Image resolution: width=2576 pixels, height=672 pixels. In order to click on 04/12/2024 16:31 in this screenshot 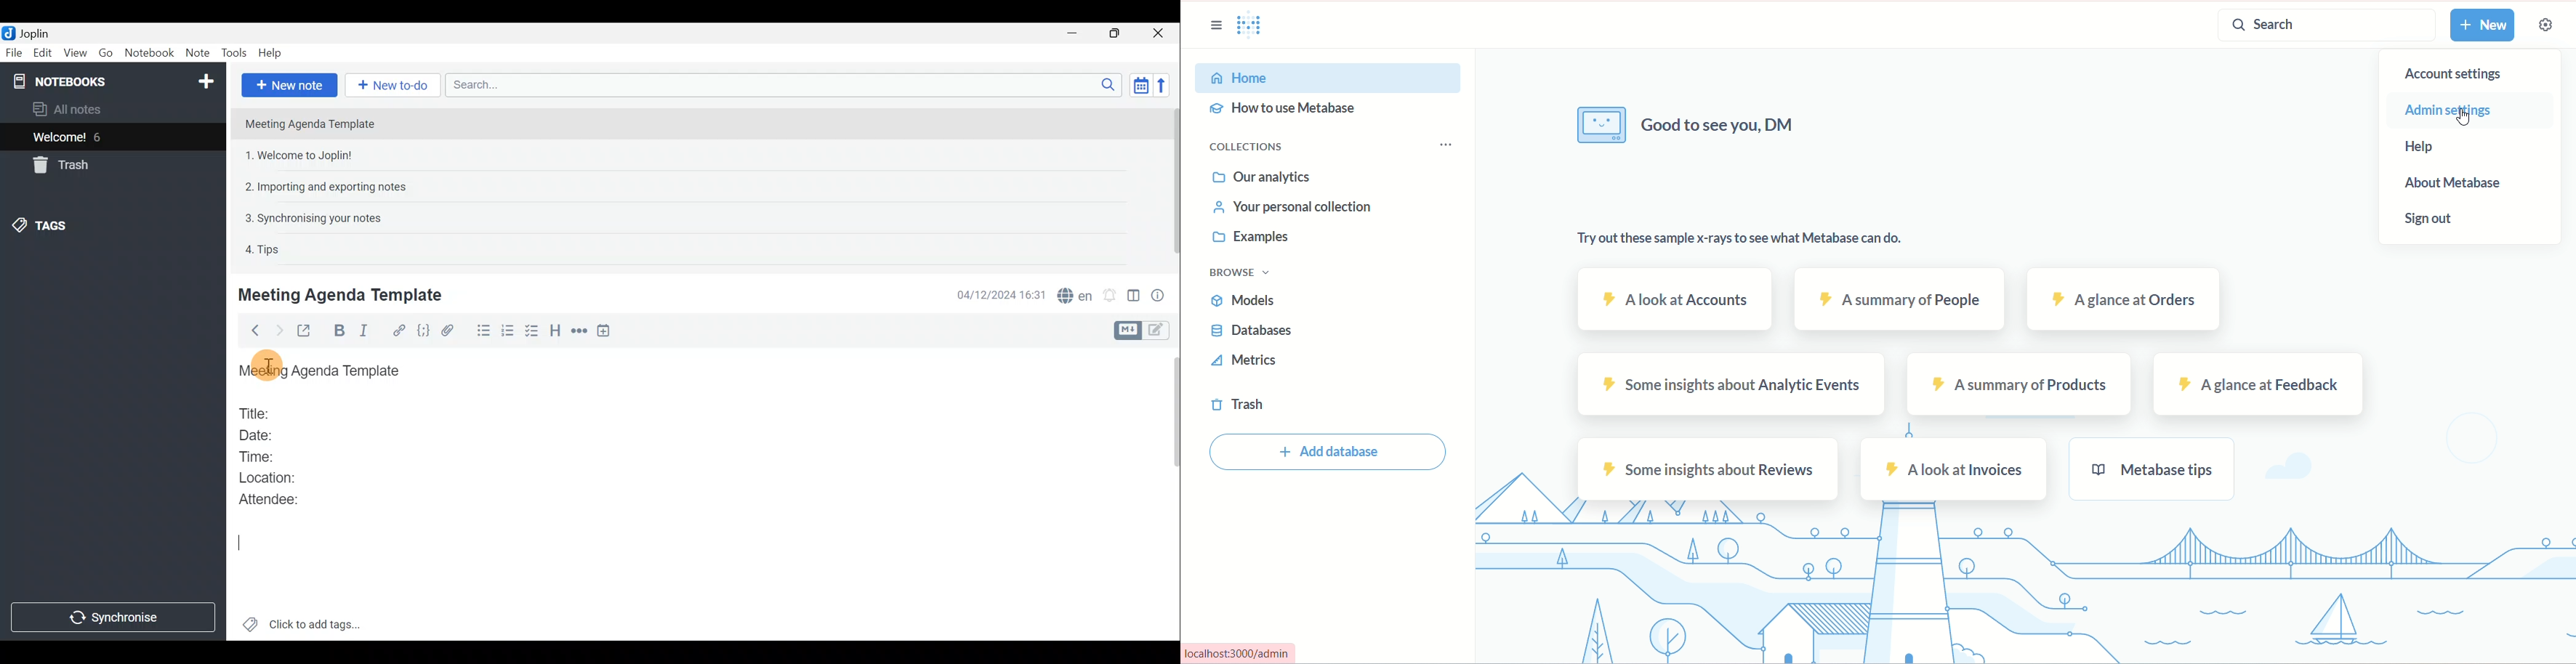, I will do `click(996, 294)`.